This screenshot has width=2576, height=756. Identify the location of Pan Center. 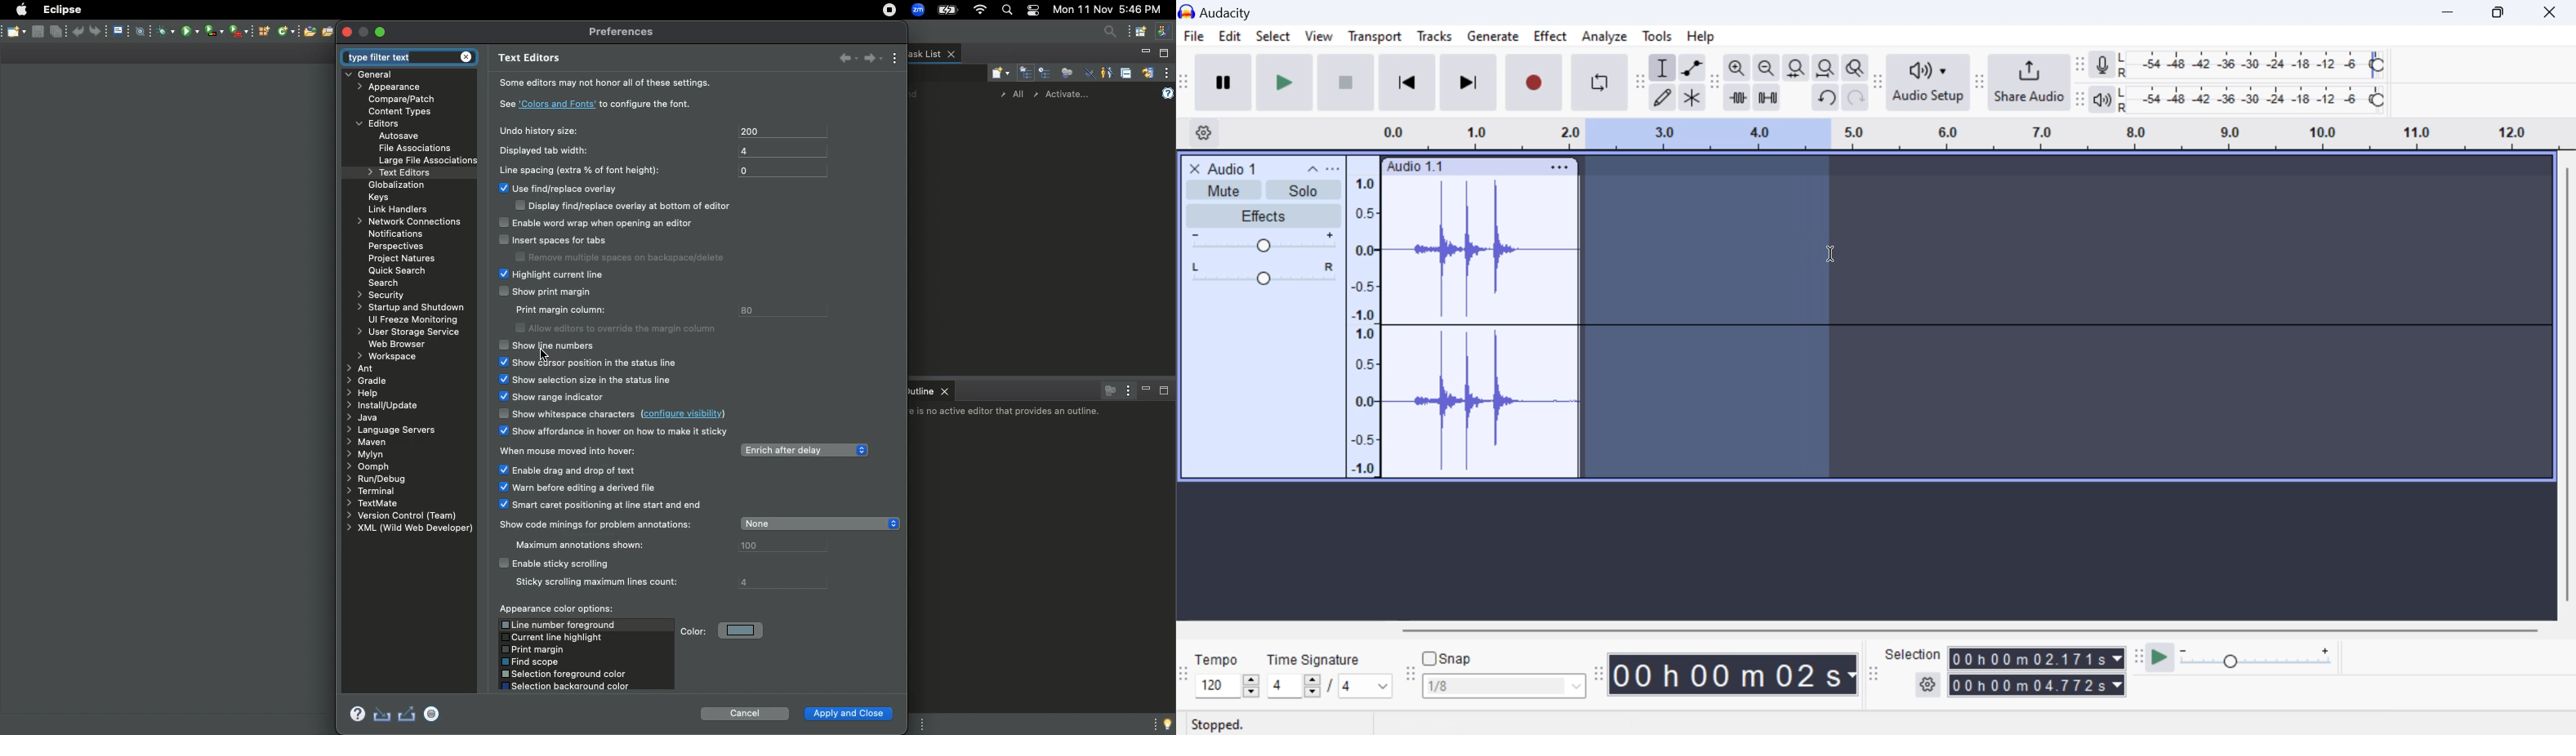
(1267, 273).